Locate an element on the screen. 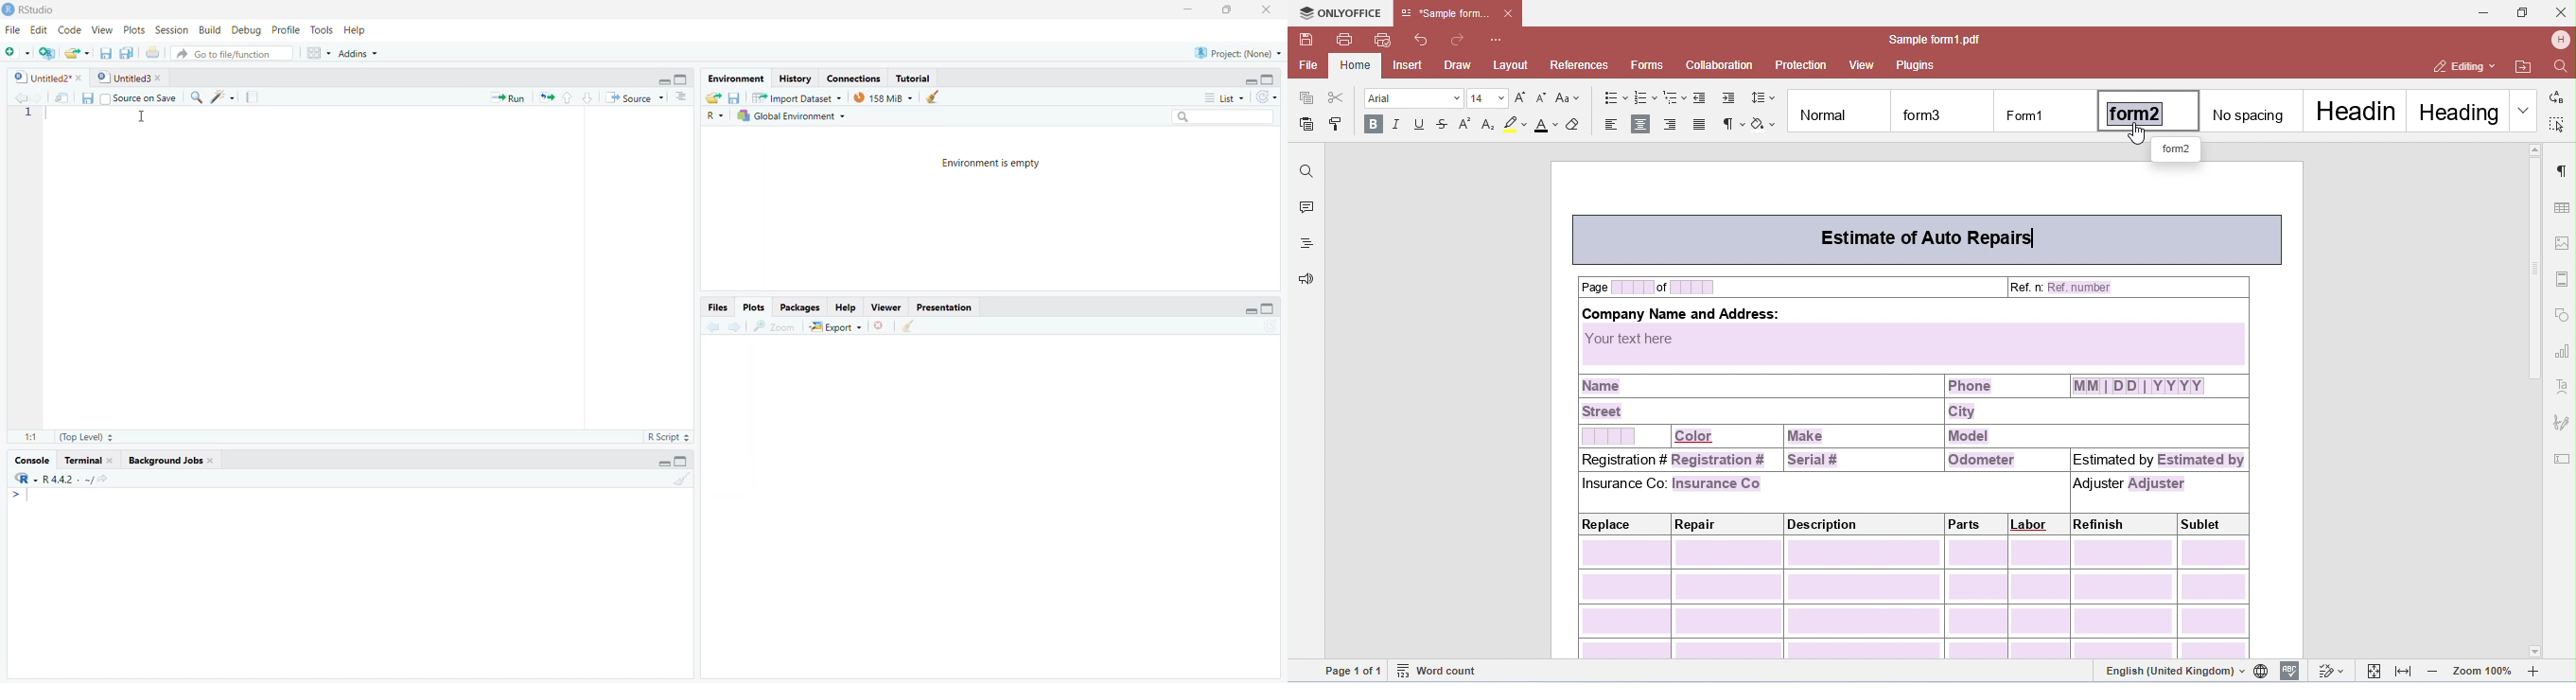  Files is located at coordinates (716, 307).